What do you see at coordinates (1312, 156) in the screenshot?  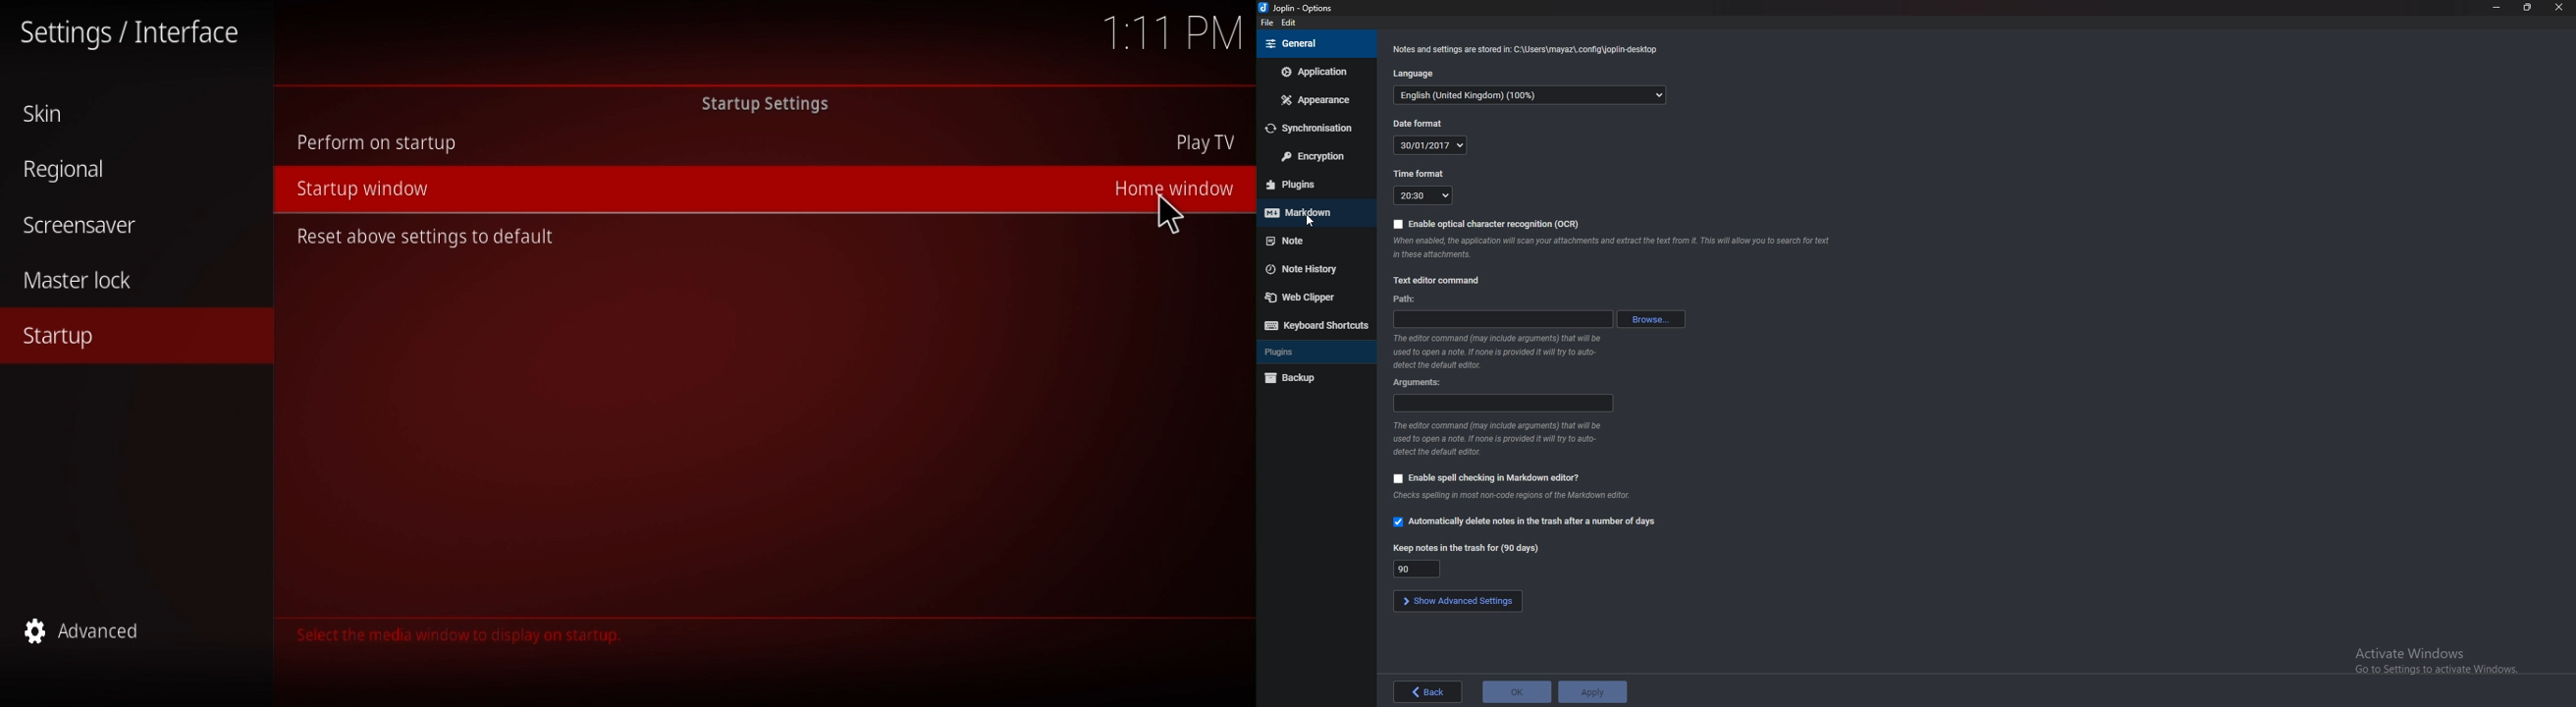 I see `Encryption` at bounding box center [1312, 156].